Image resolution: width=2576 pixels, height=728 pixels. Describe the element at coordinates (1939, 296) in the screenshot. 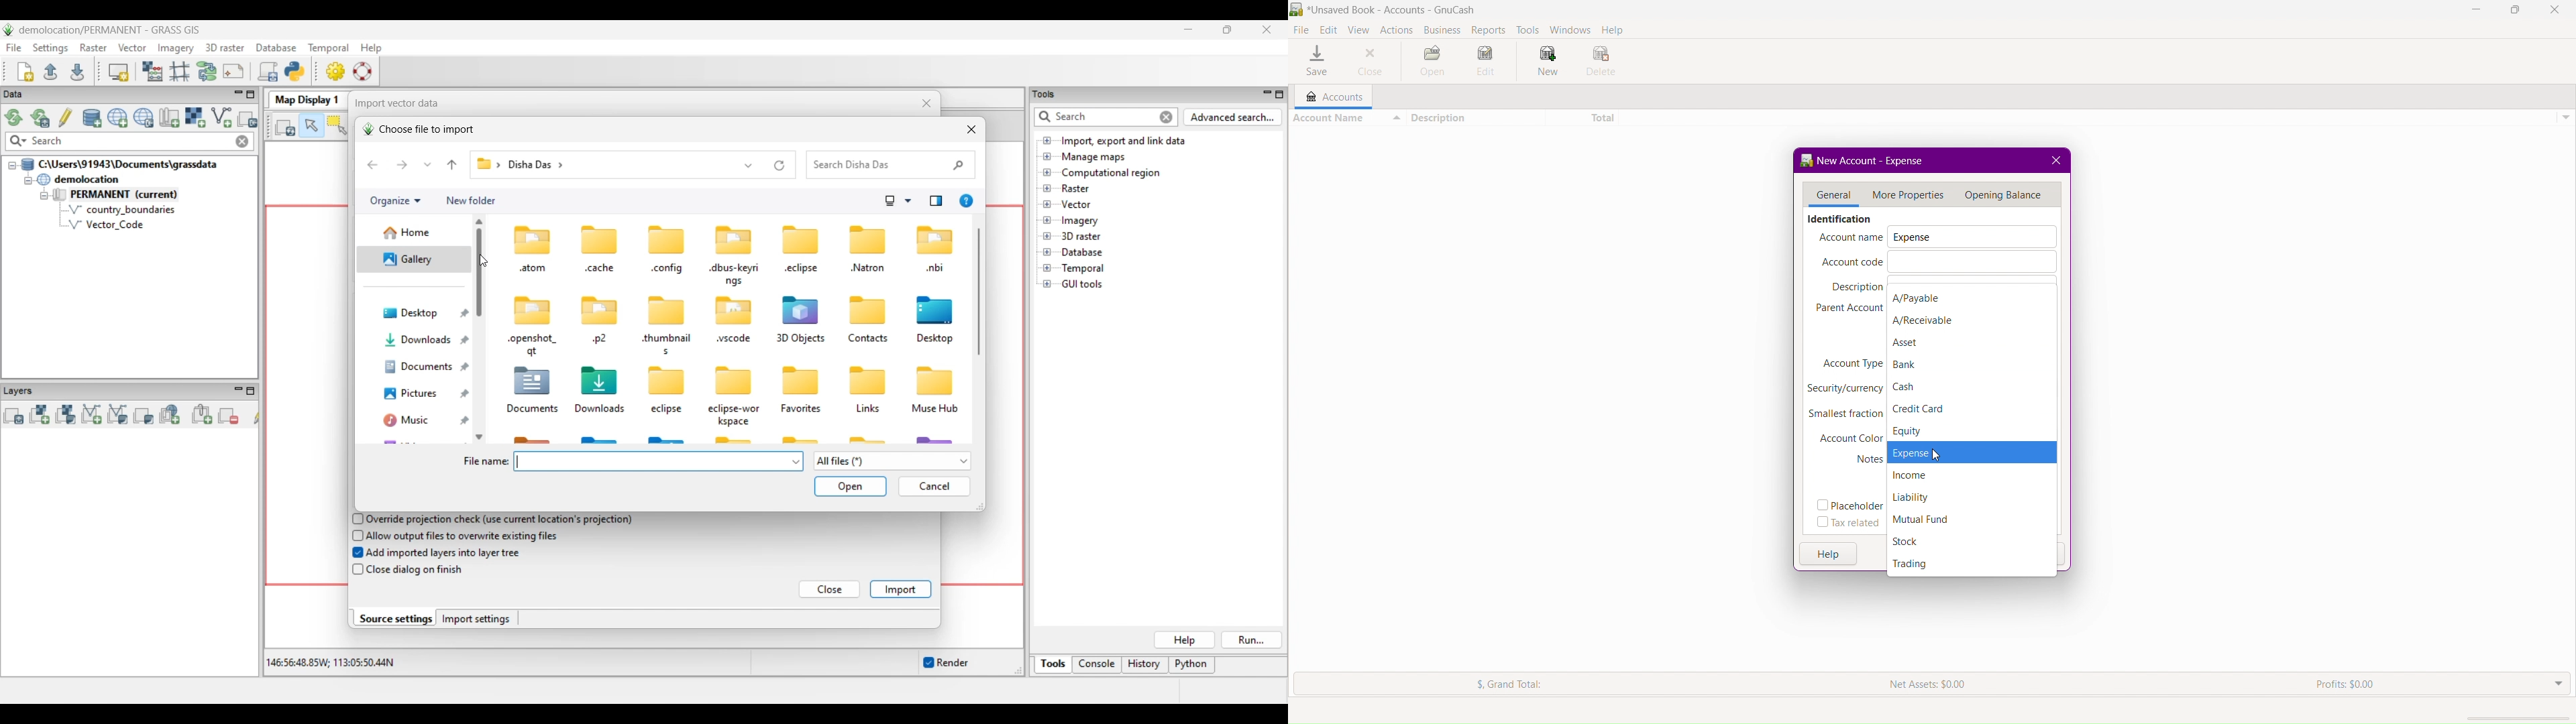

I see `A/Payable` at that location.